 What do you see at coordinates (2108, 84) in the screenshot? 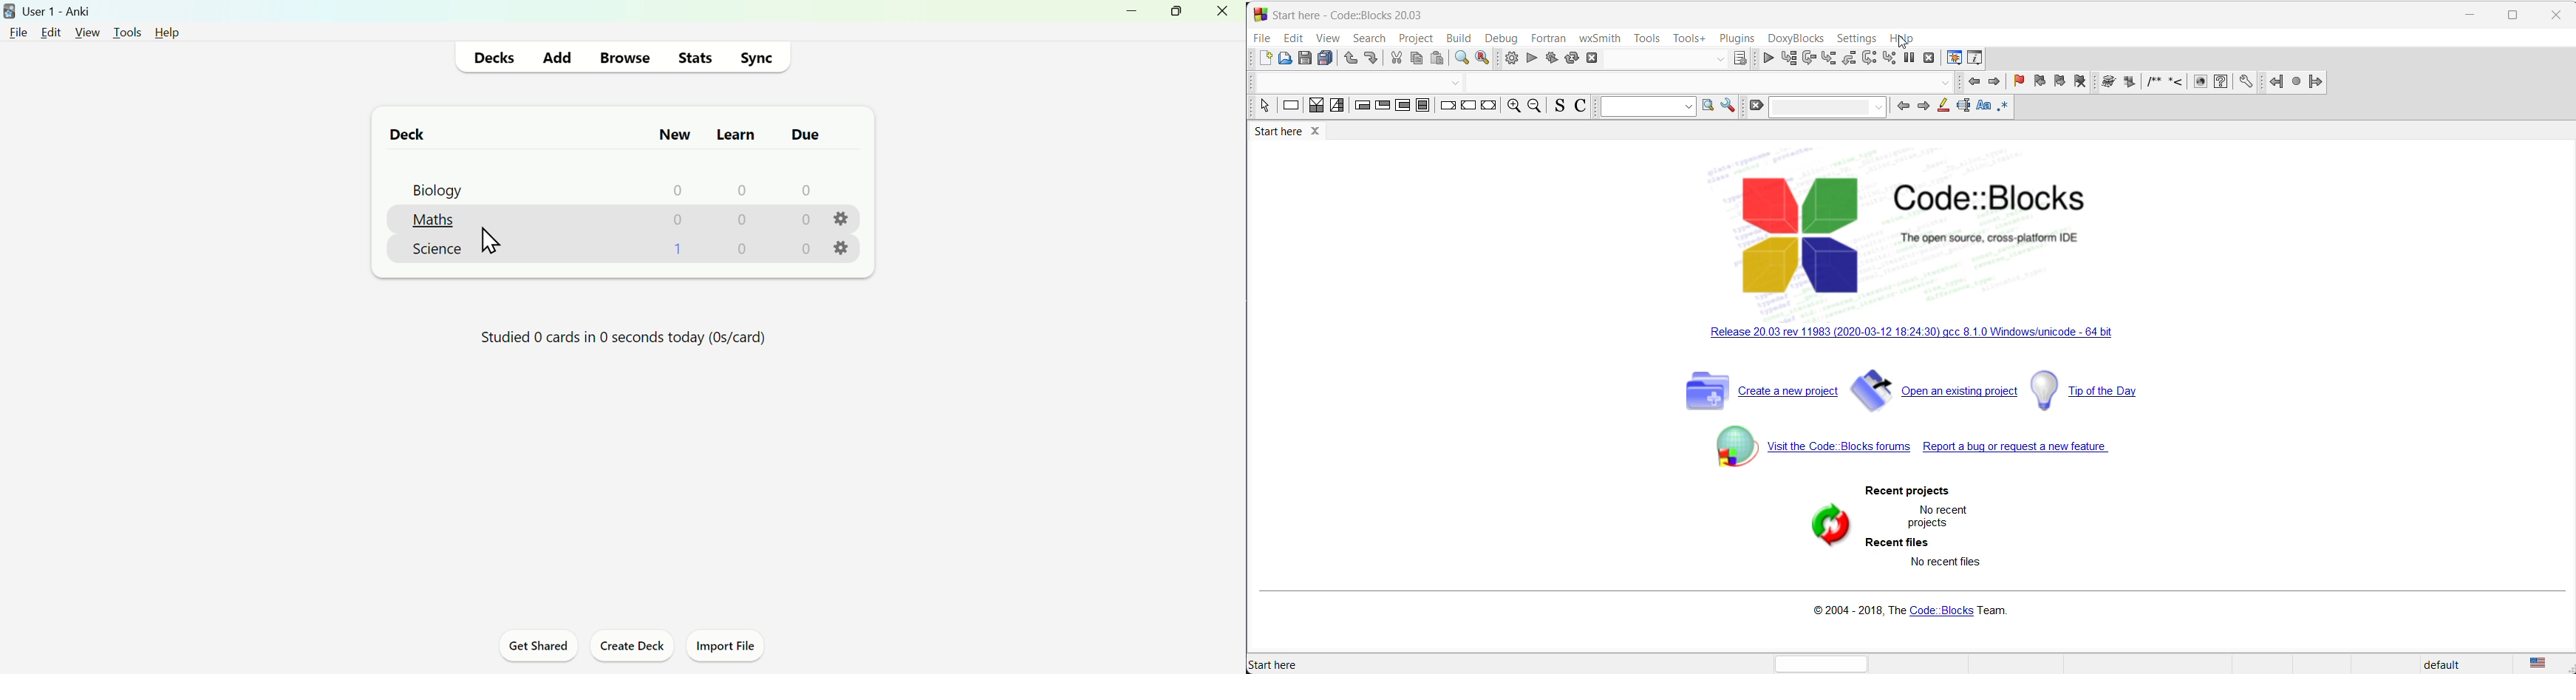
I see `Run doxywizard` at bounding box center [2108, 84].